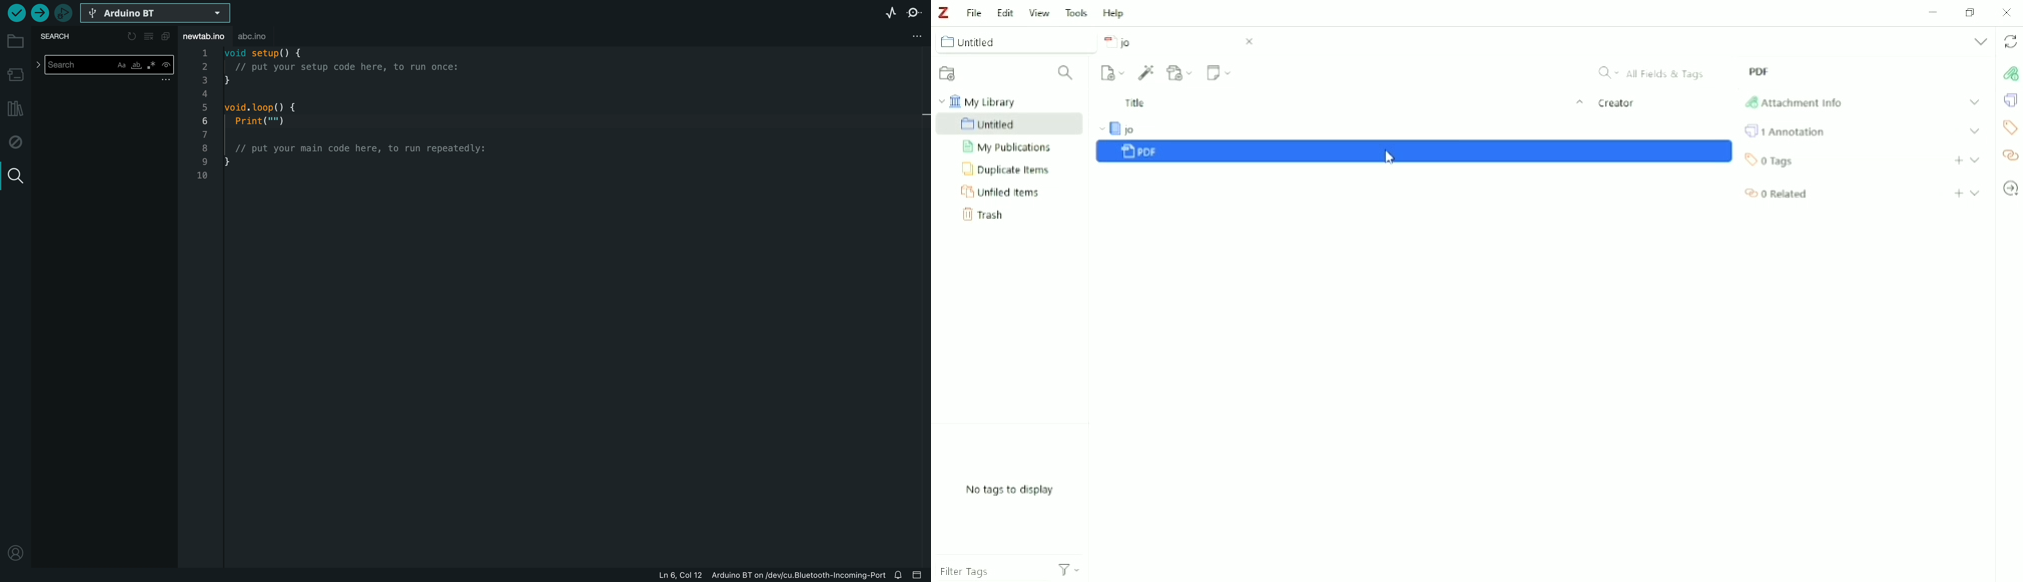  What do you see at coordinates (1218, 73) in the screenshot?
I see `New Note` at bounding box center [1218, 73].